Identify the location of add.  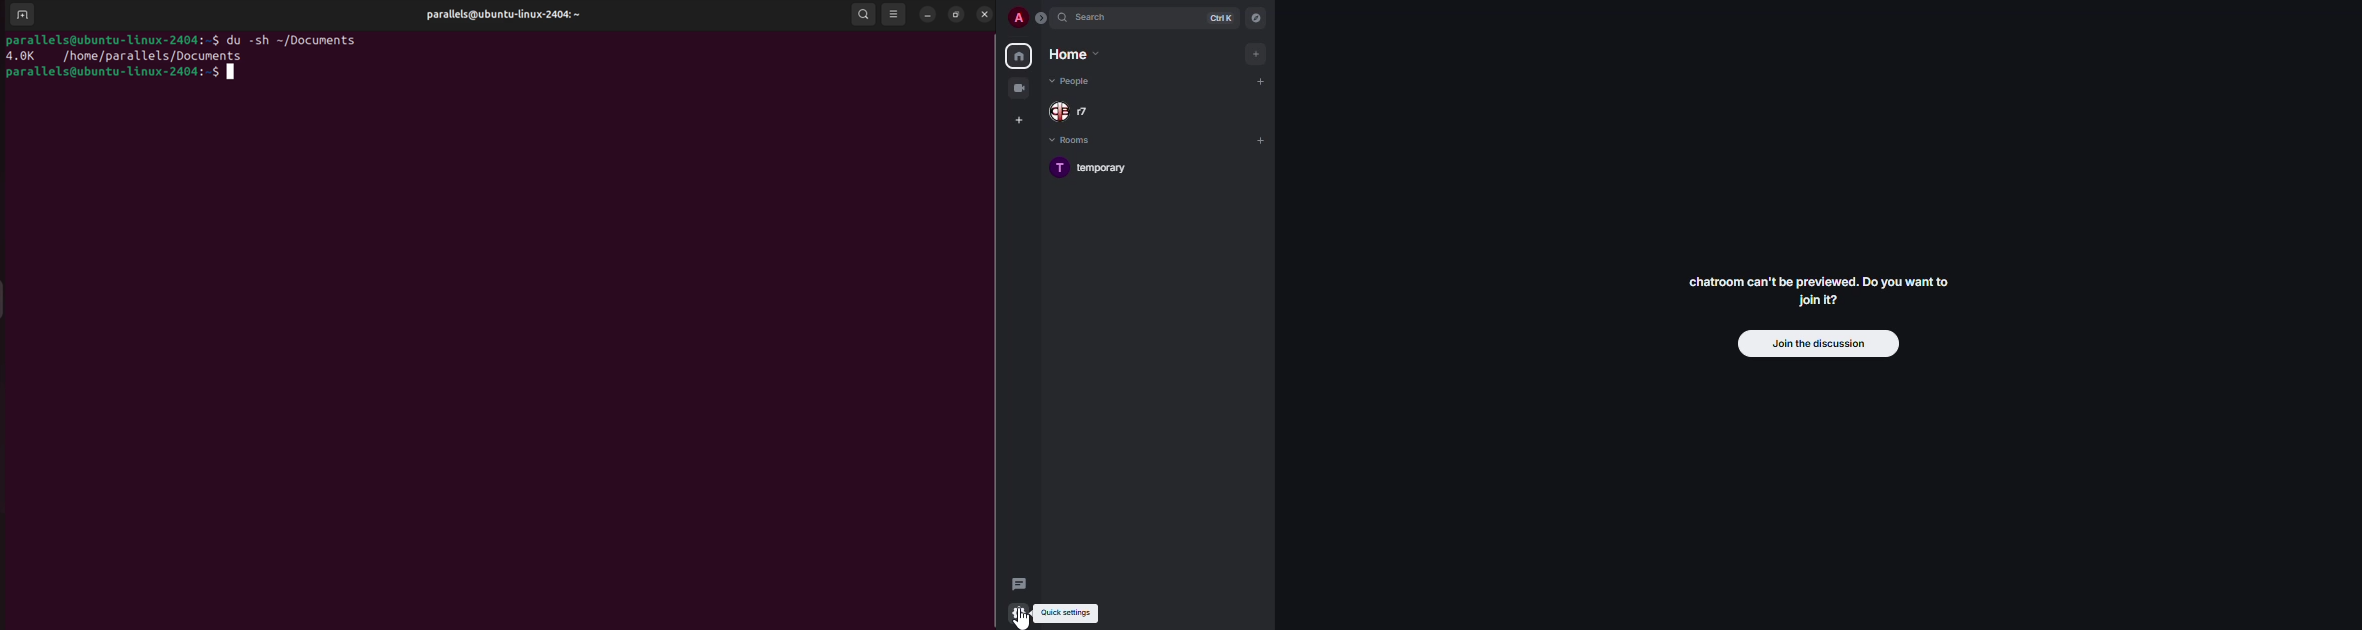
(1256, 54).